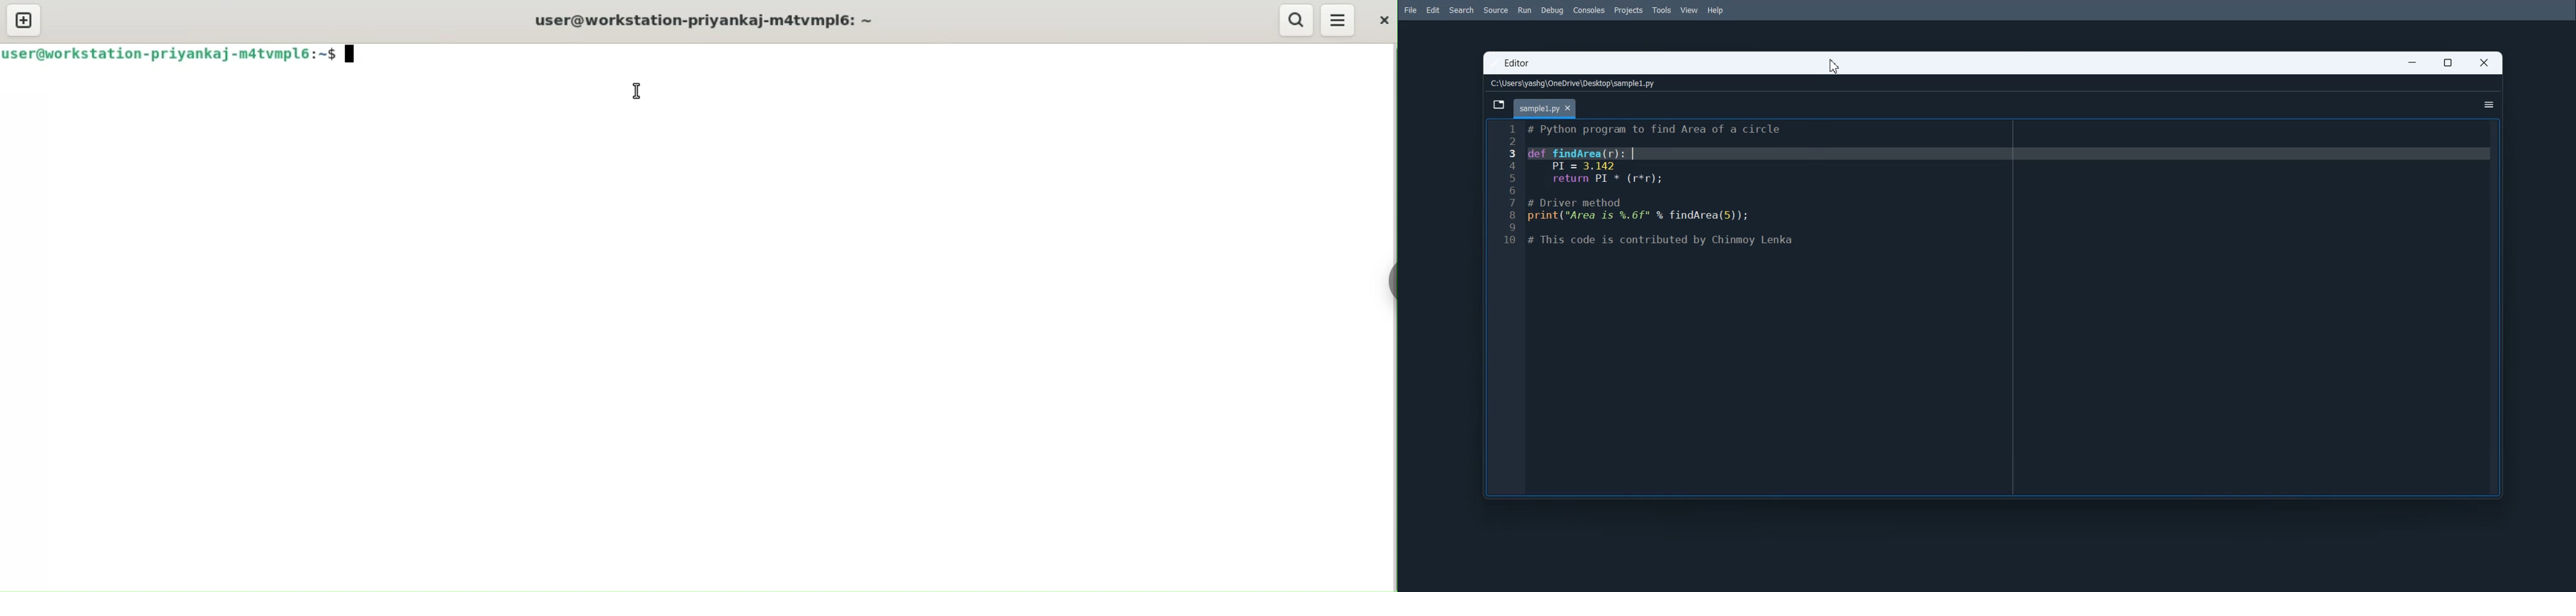  Describe the element at coordinates (1524, 10) in the screenshot. I see `Run` at that location.